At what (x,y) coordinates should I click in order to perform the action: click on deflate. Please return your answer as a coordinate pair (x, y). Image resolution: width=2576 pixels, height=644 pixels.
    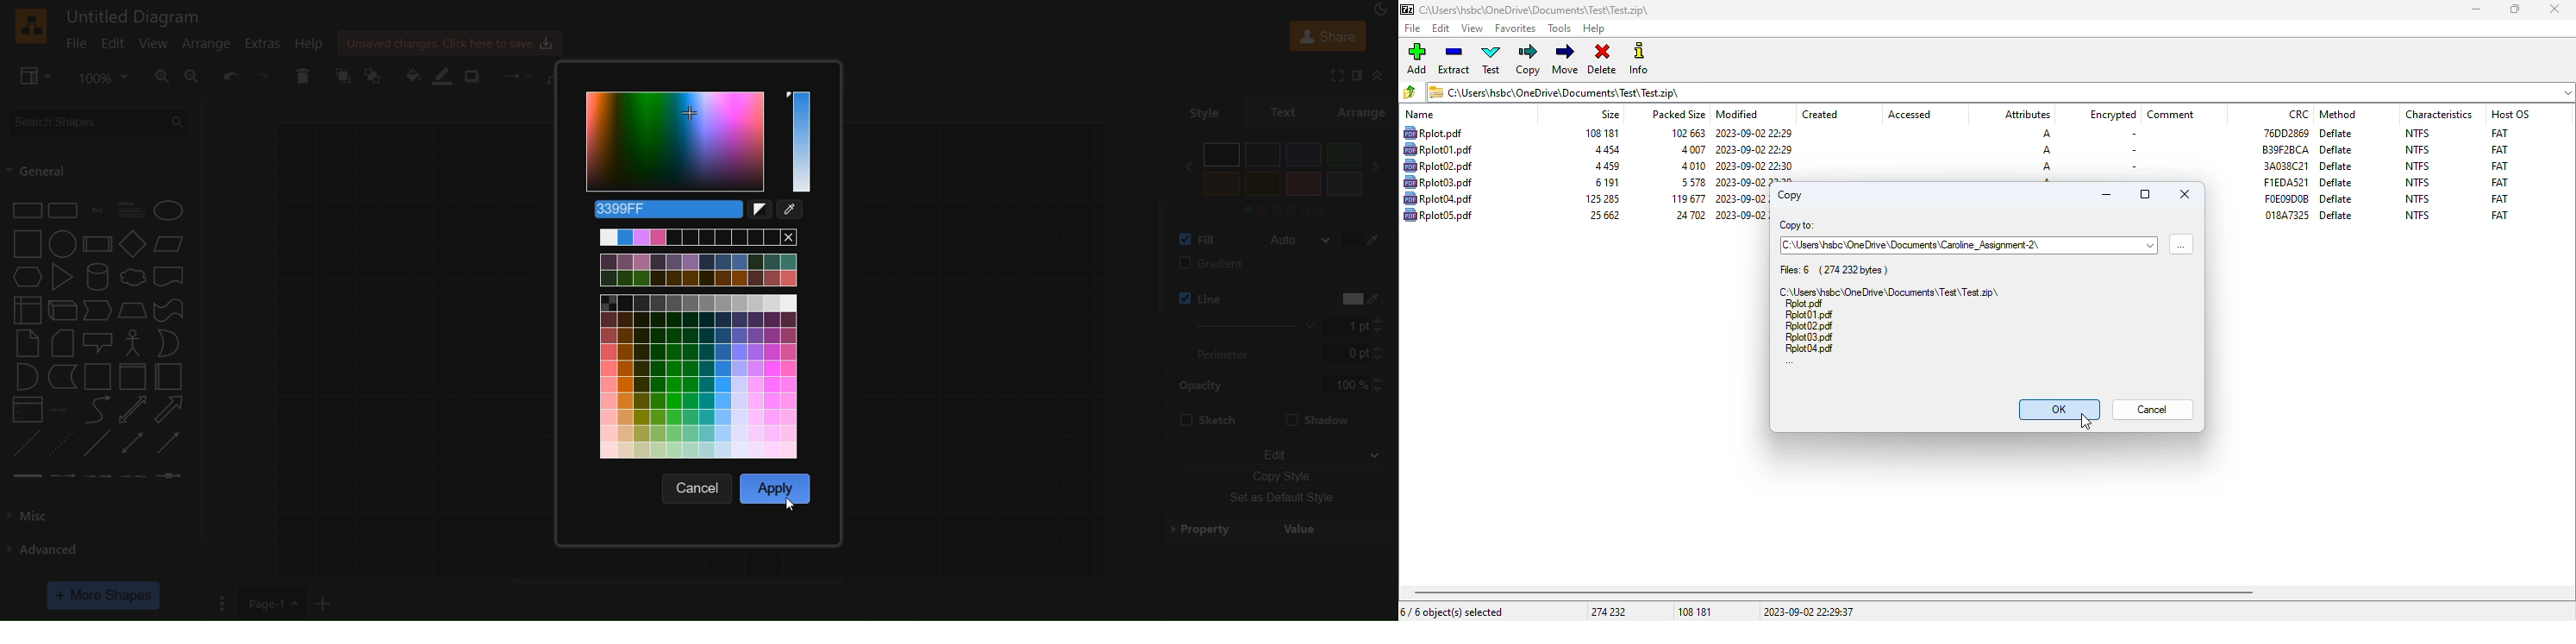
    Looking at the image, I should click on (2337, 133).